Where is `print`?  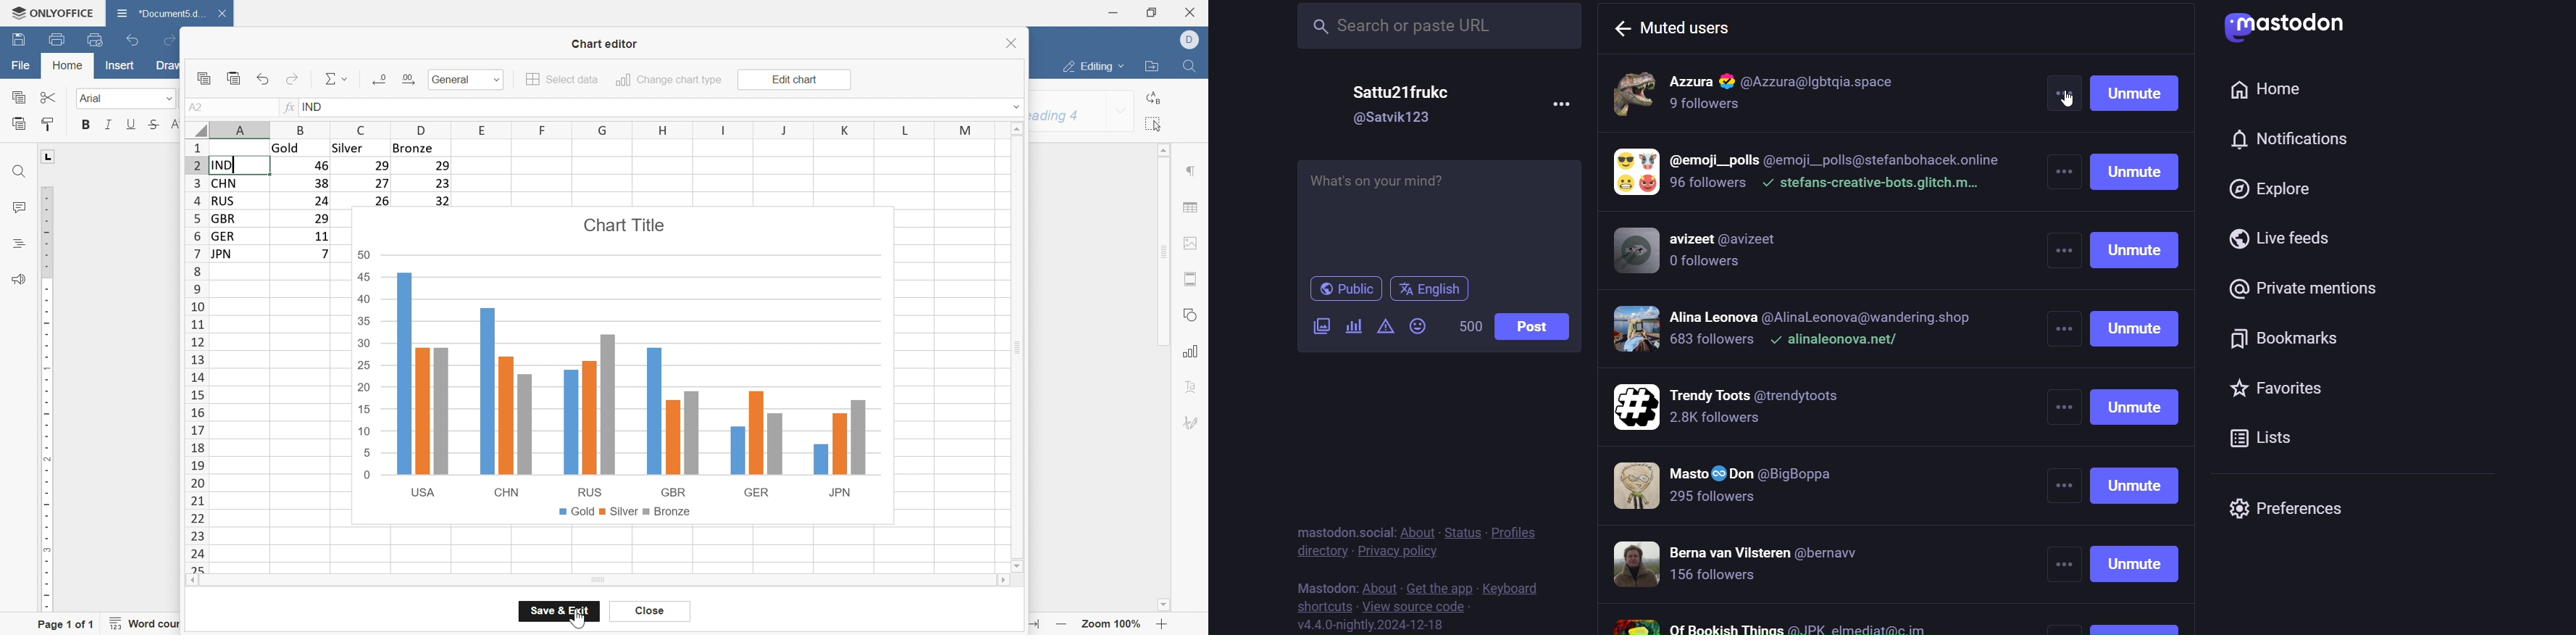
print is located at coordinates (59, 40).